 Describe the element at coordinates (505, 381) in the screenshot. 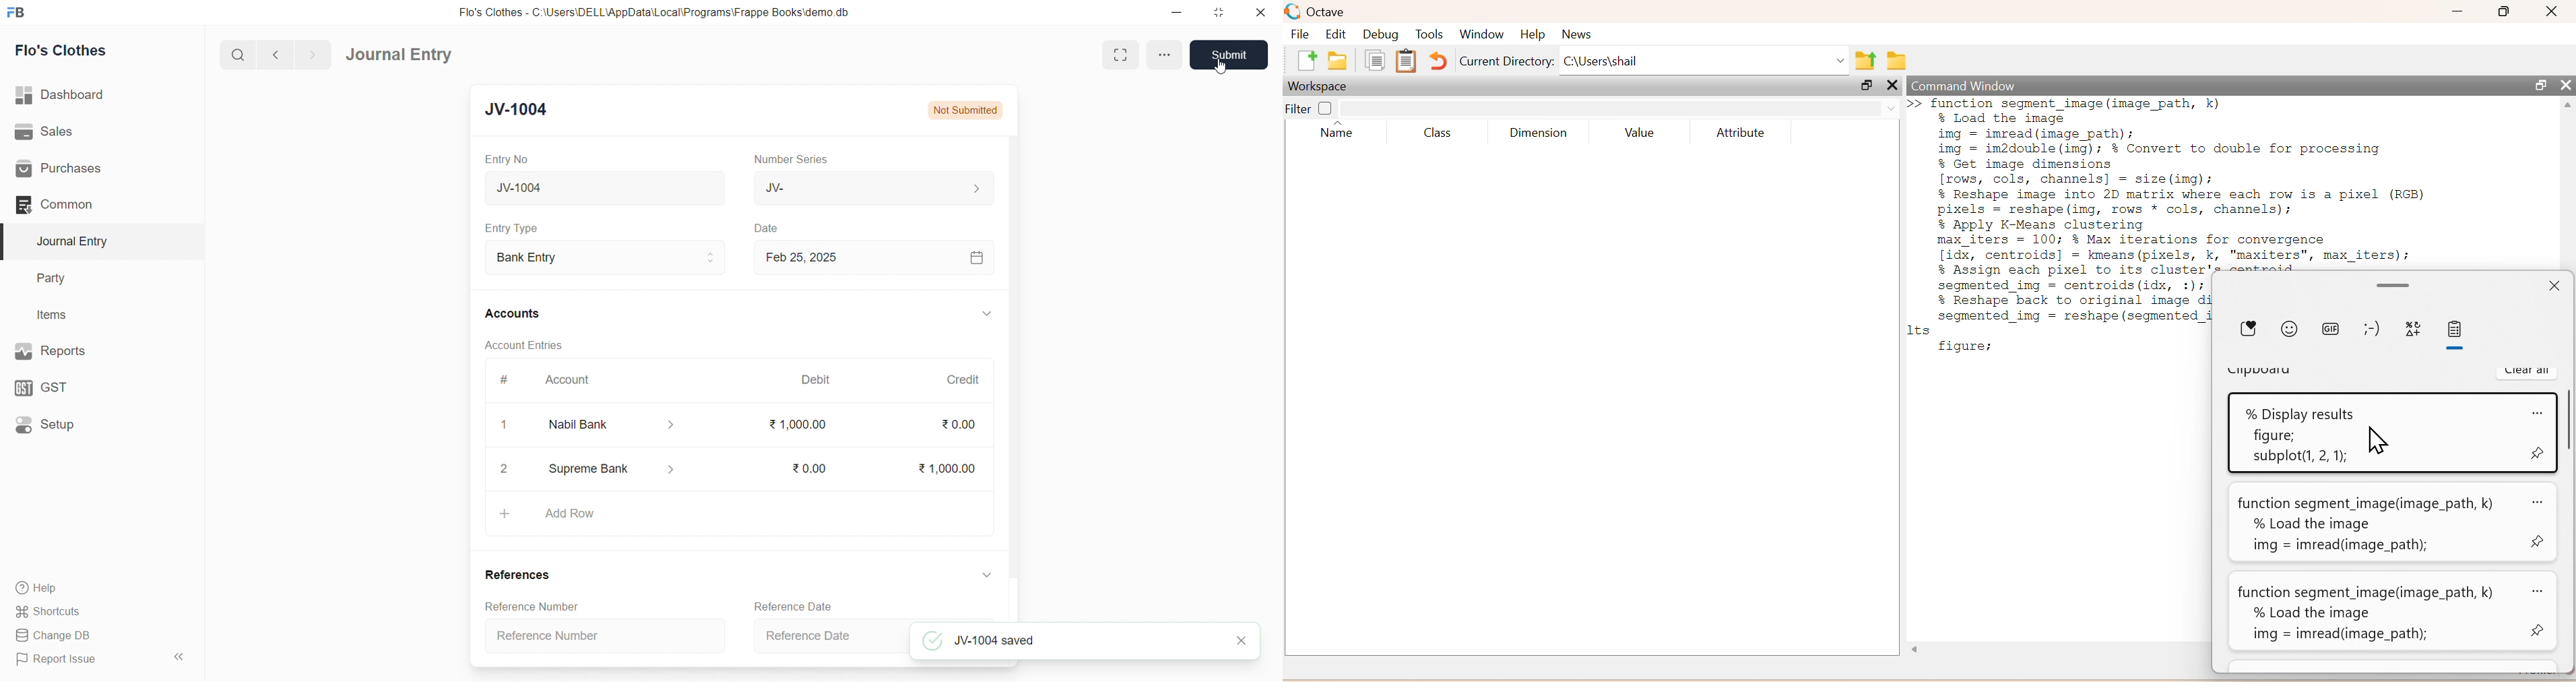

I see `#` at that location.